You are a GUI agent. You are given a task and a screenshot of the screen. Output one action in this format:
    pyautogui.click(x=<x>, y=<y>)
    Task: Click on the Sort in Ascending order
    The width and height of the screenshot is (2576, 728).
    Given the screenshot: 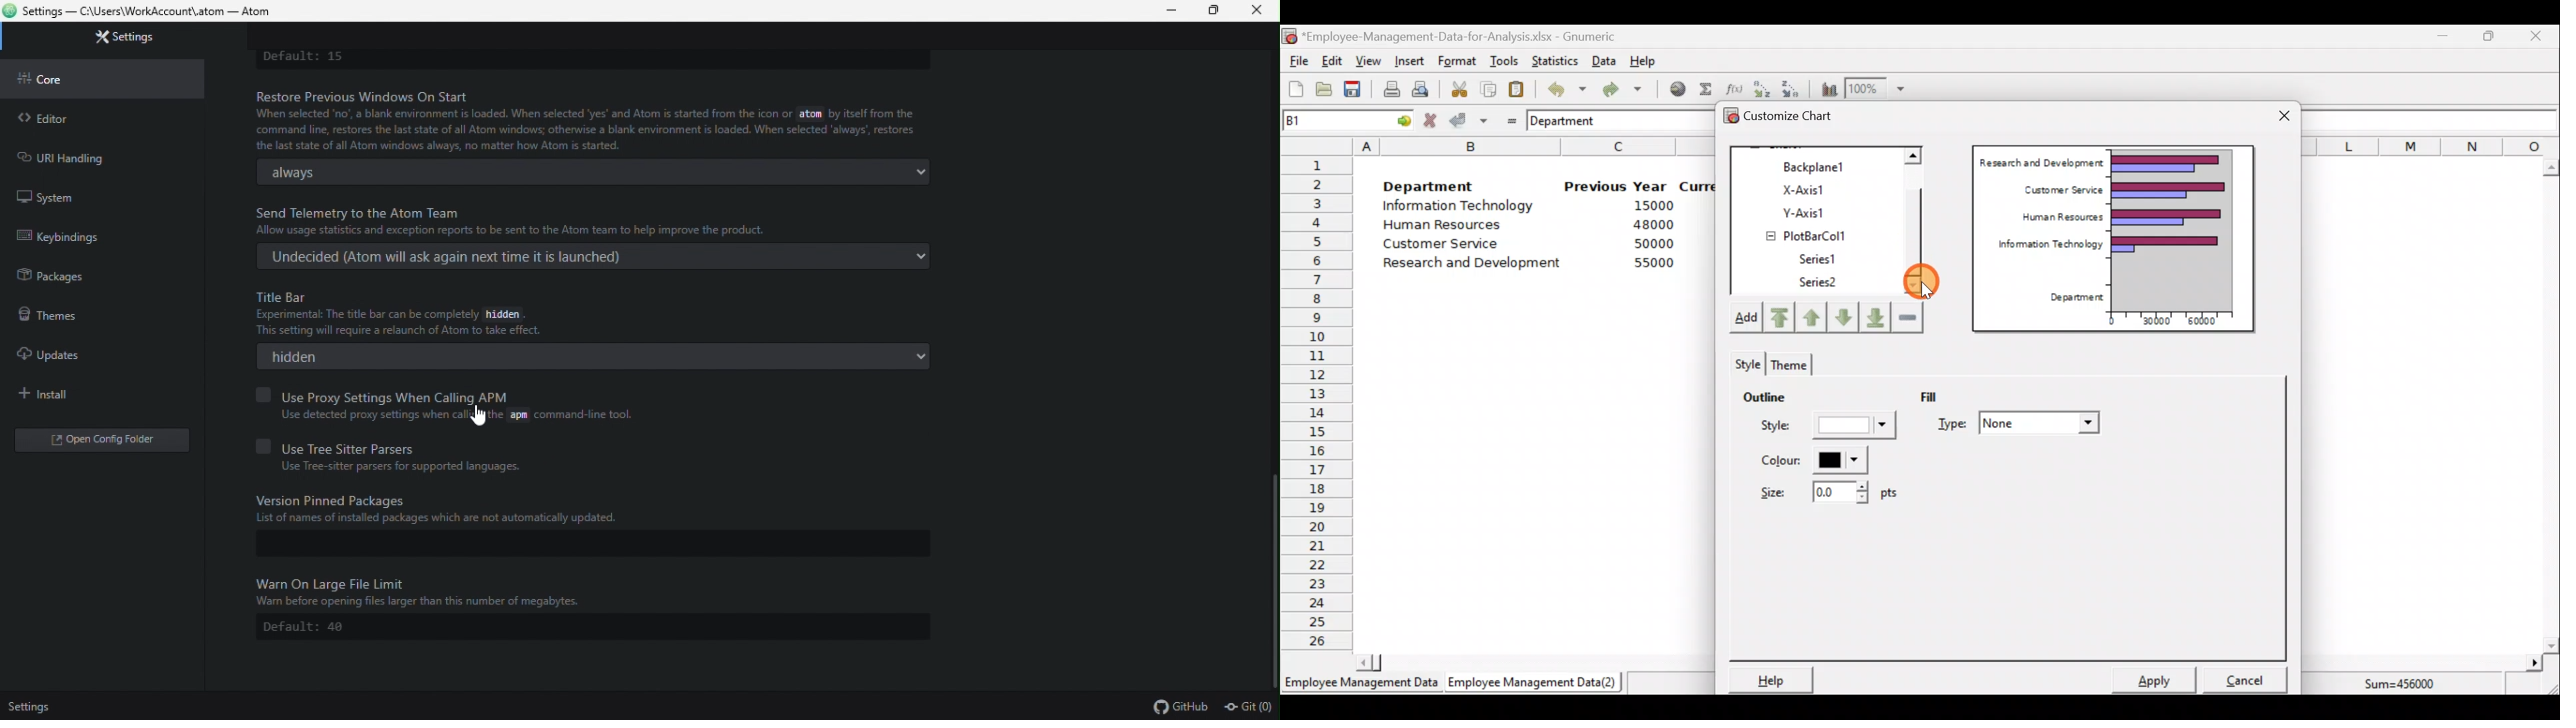 What is the action you would take?
    pyautogui.click(x=1761, y=89)
    